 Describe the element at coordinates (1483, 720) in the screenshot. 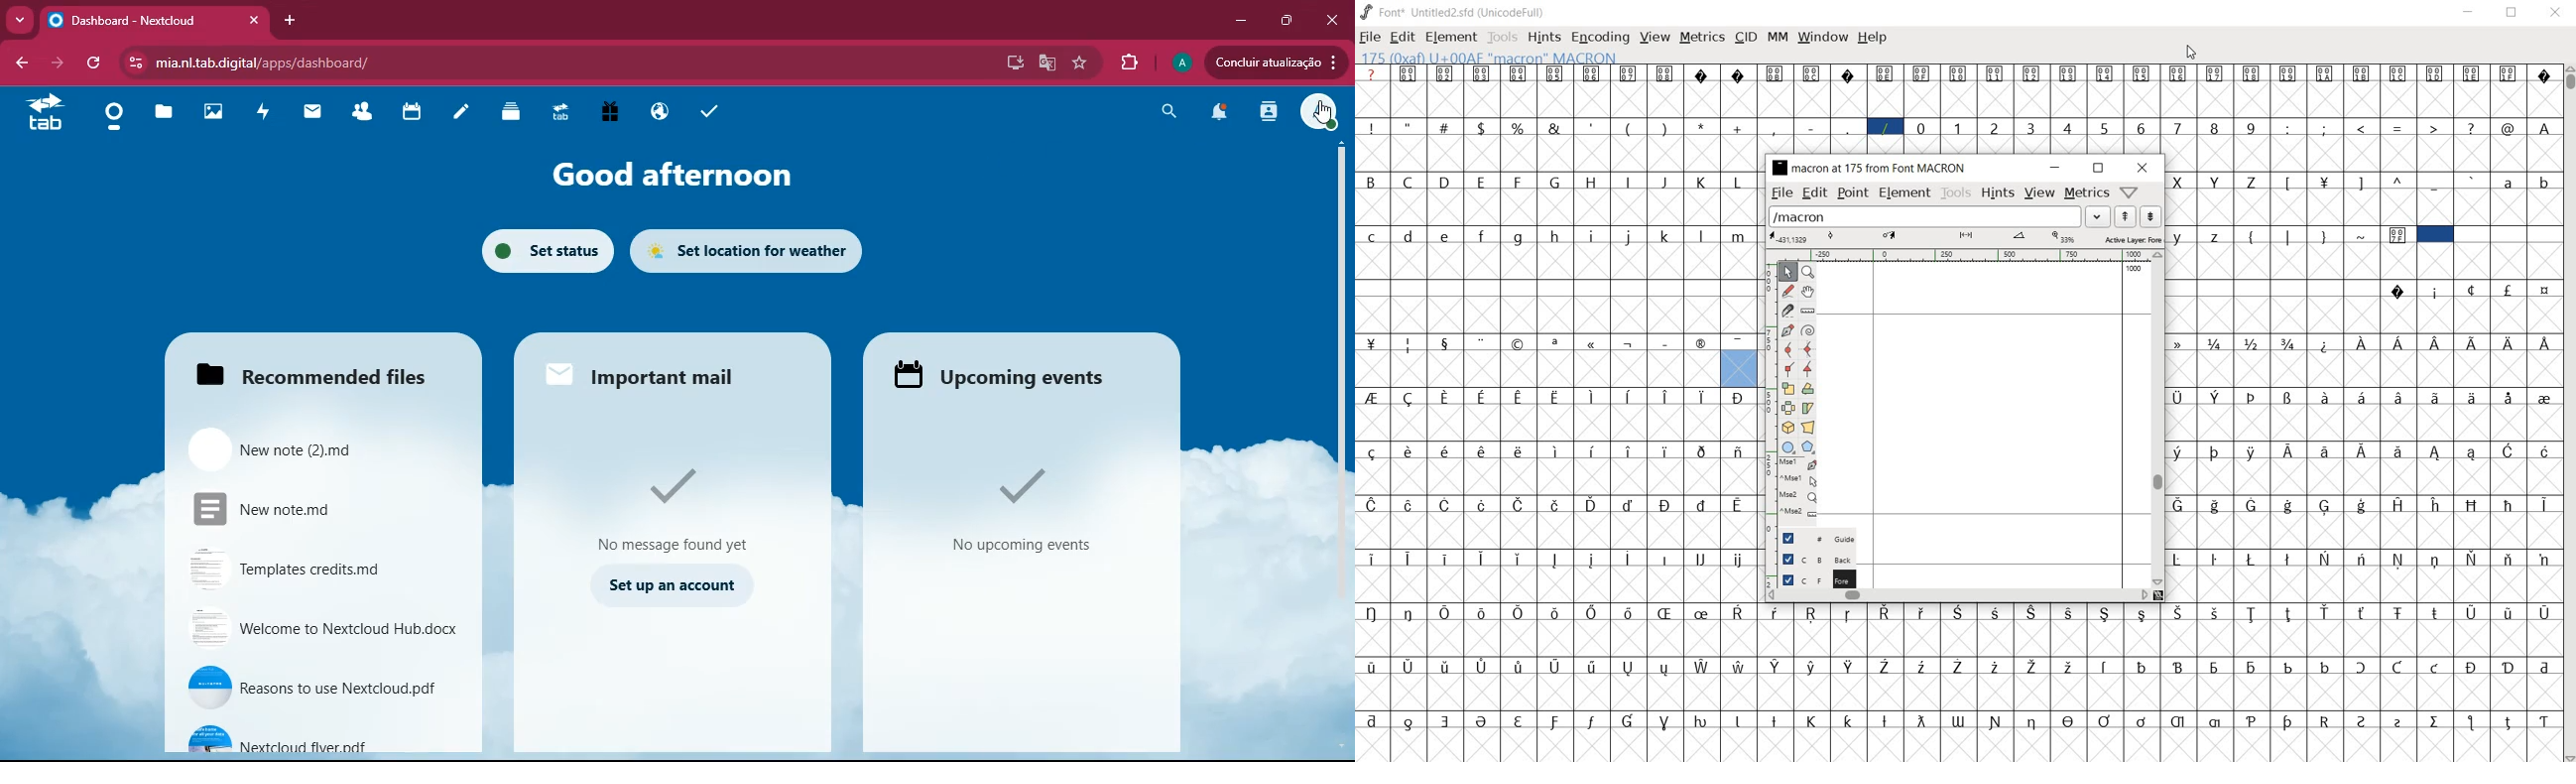

I see `Symbol` at that location.